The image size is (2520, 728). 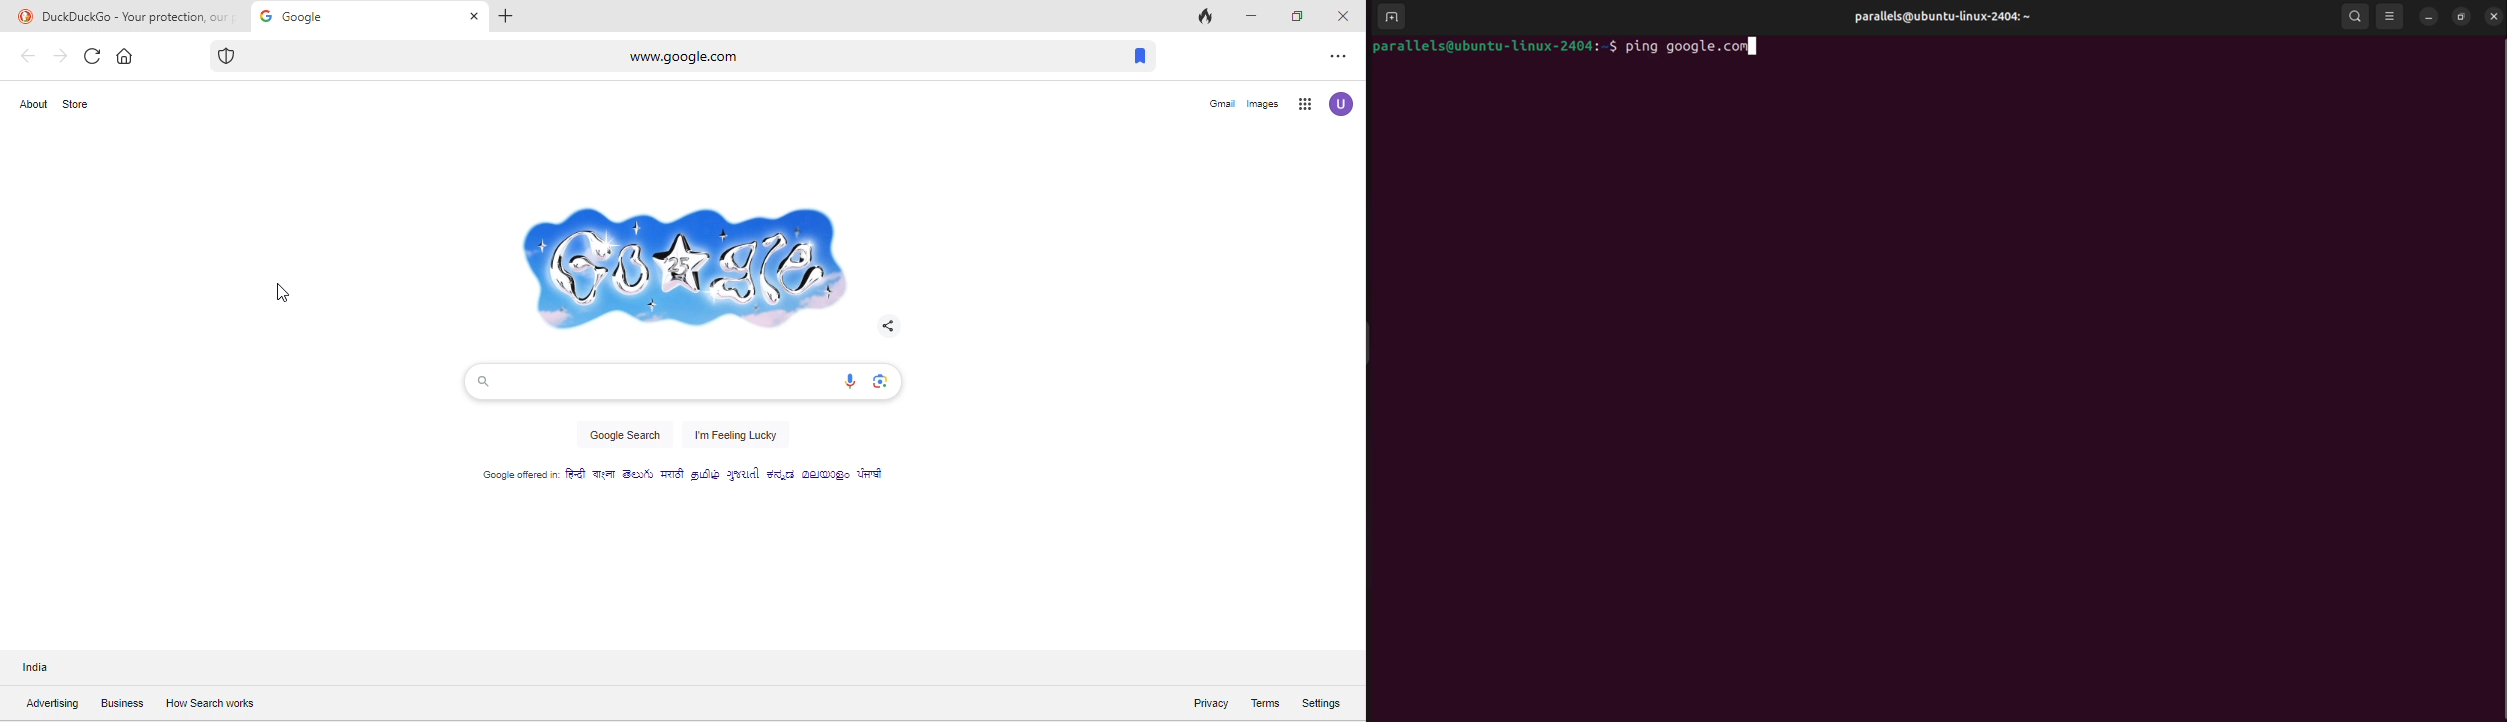 I want to click on account, so click(x=1341, y=105).